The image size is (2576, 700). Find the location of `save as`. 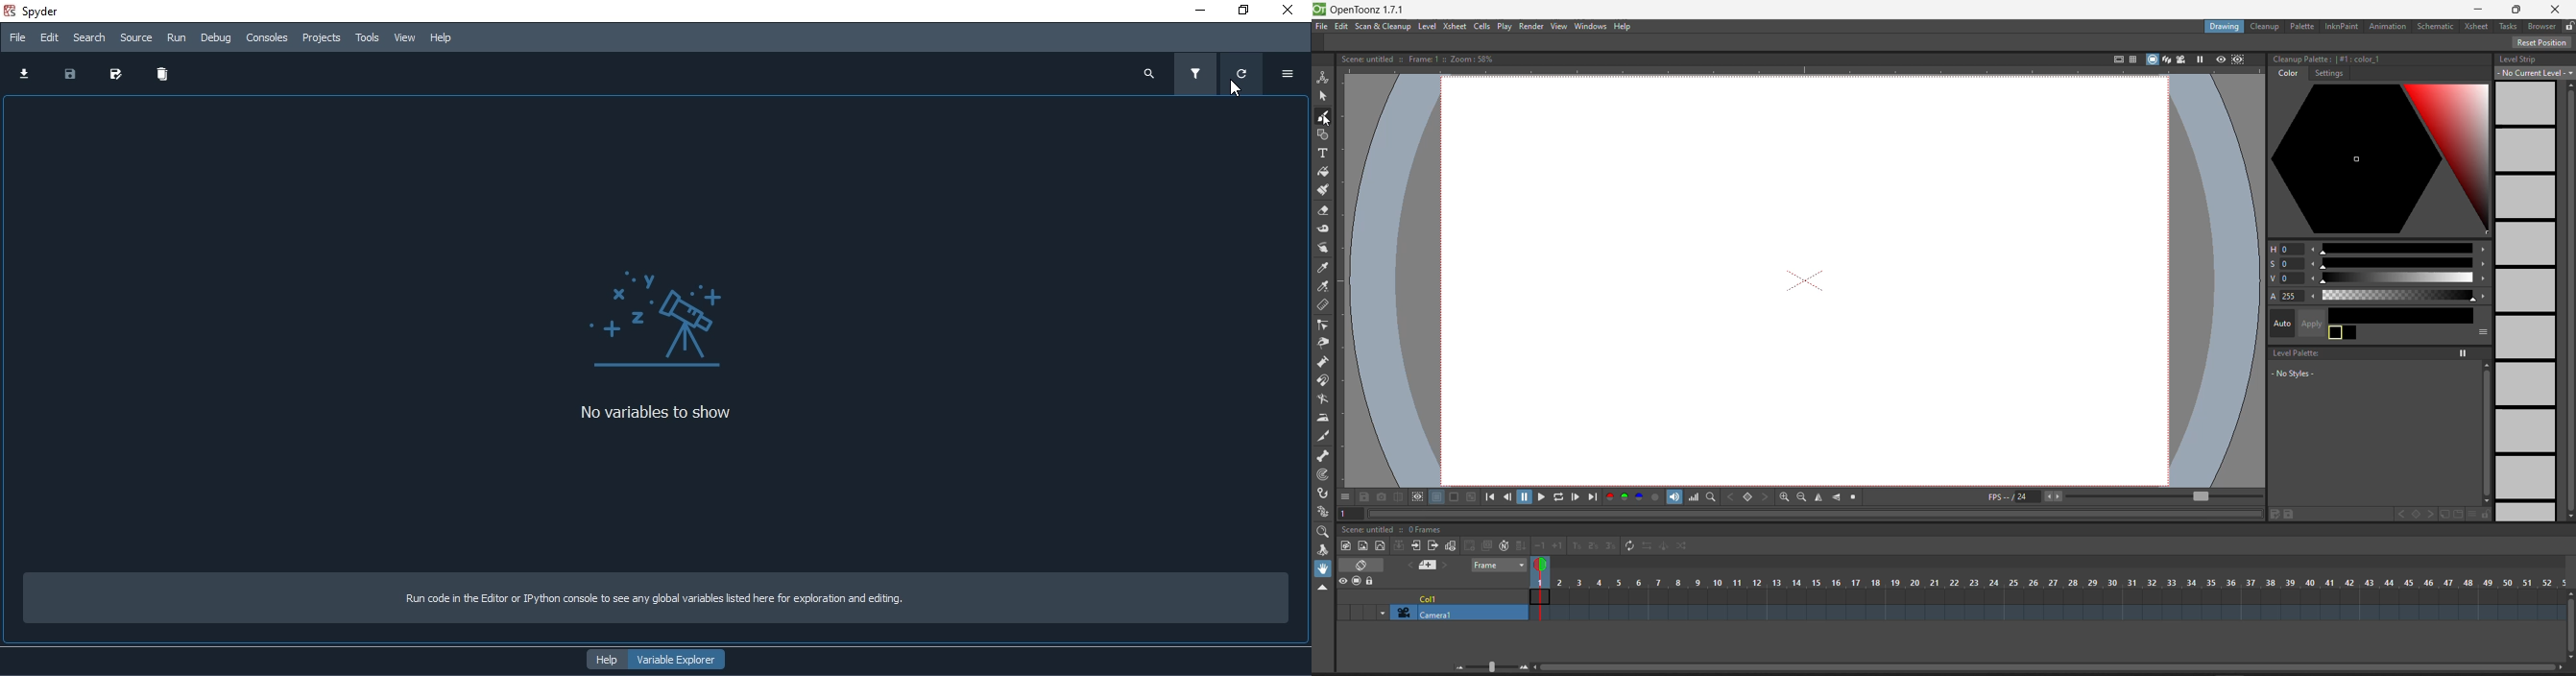

save as is located at coordinates (111, 74).